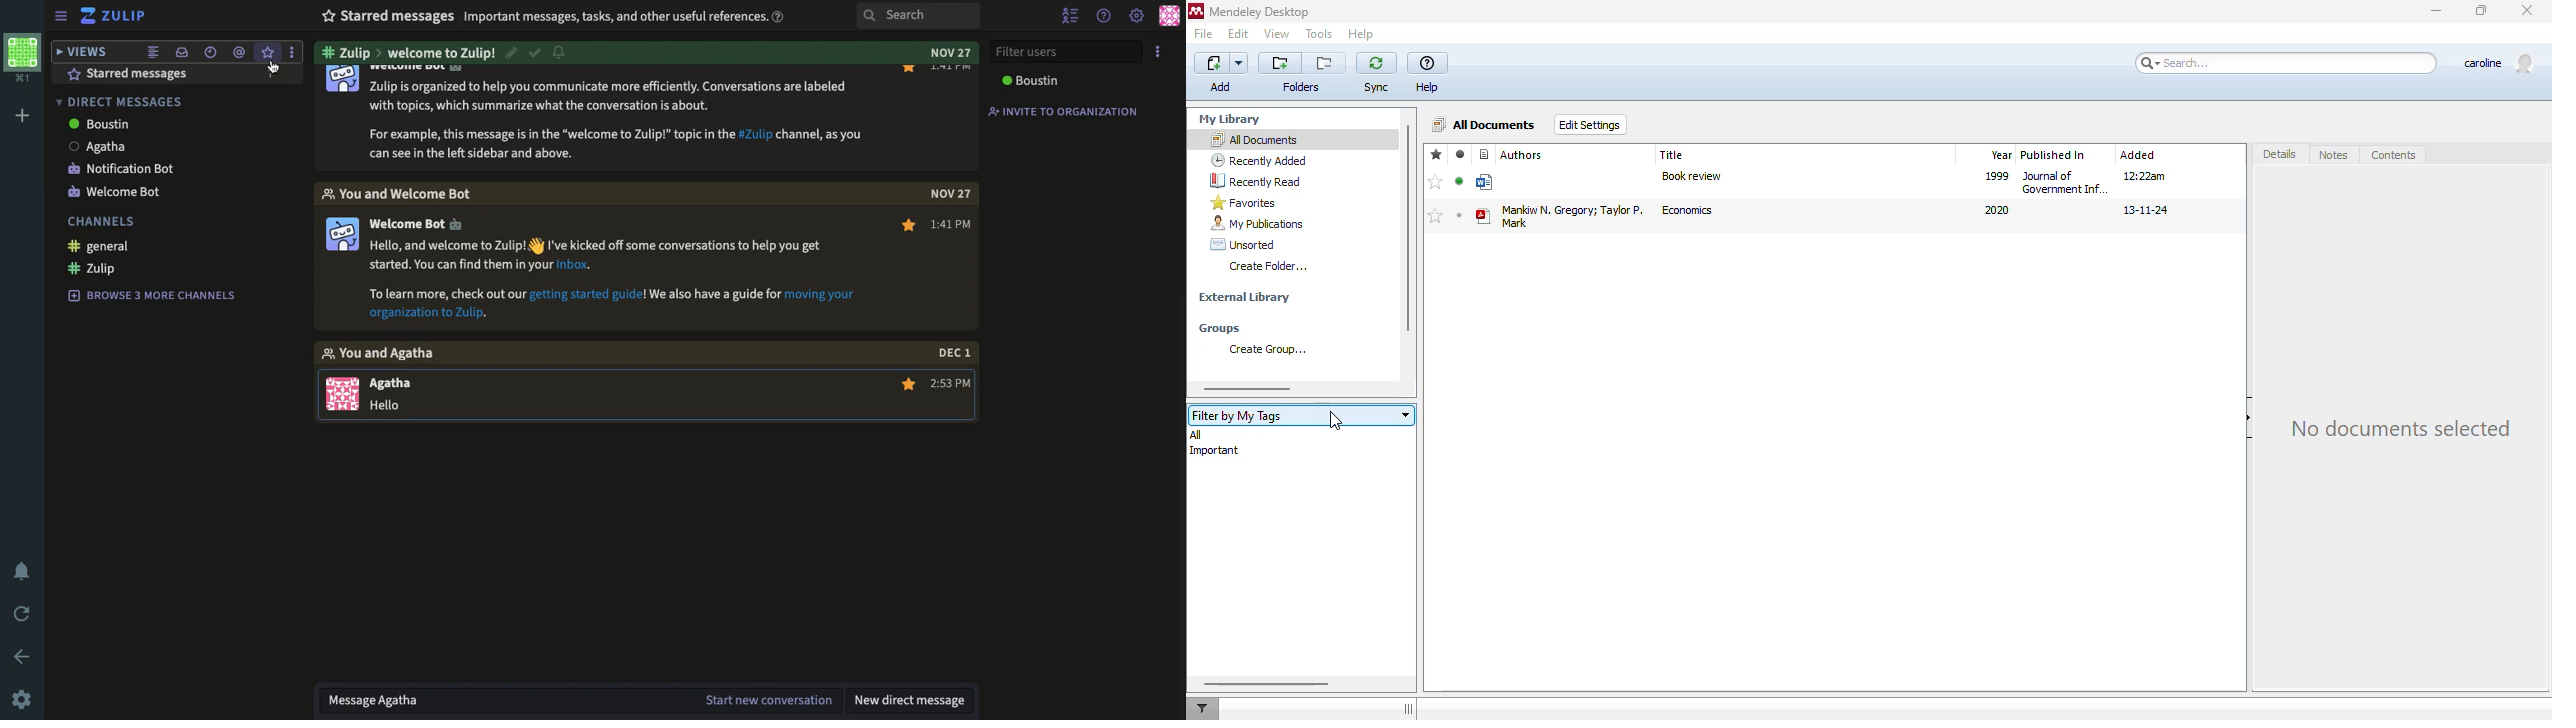 This screenshot has width=2576, height=728. What do you see at coordinates (2146, 211) in the screenshot?
I see `13-11-24` at bounding box center [2146, 211].